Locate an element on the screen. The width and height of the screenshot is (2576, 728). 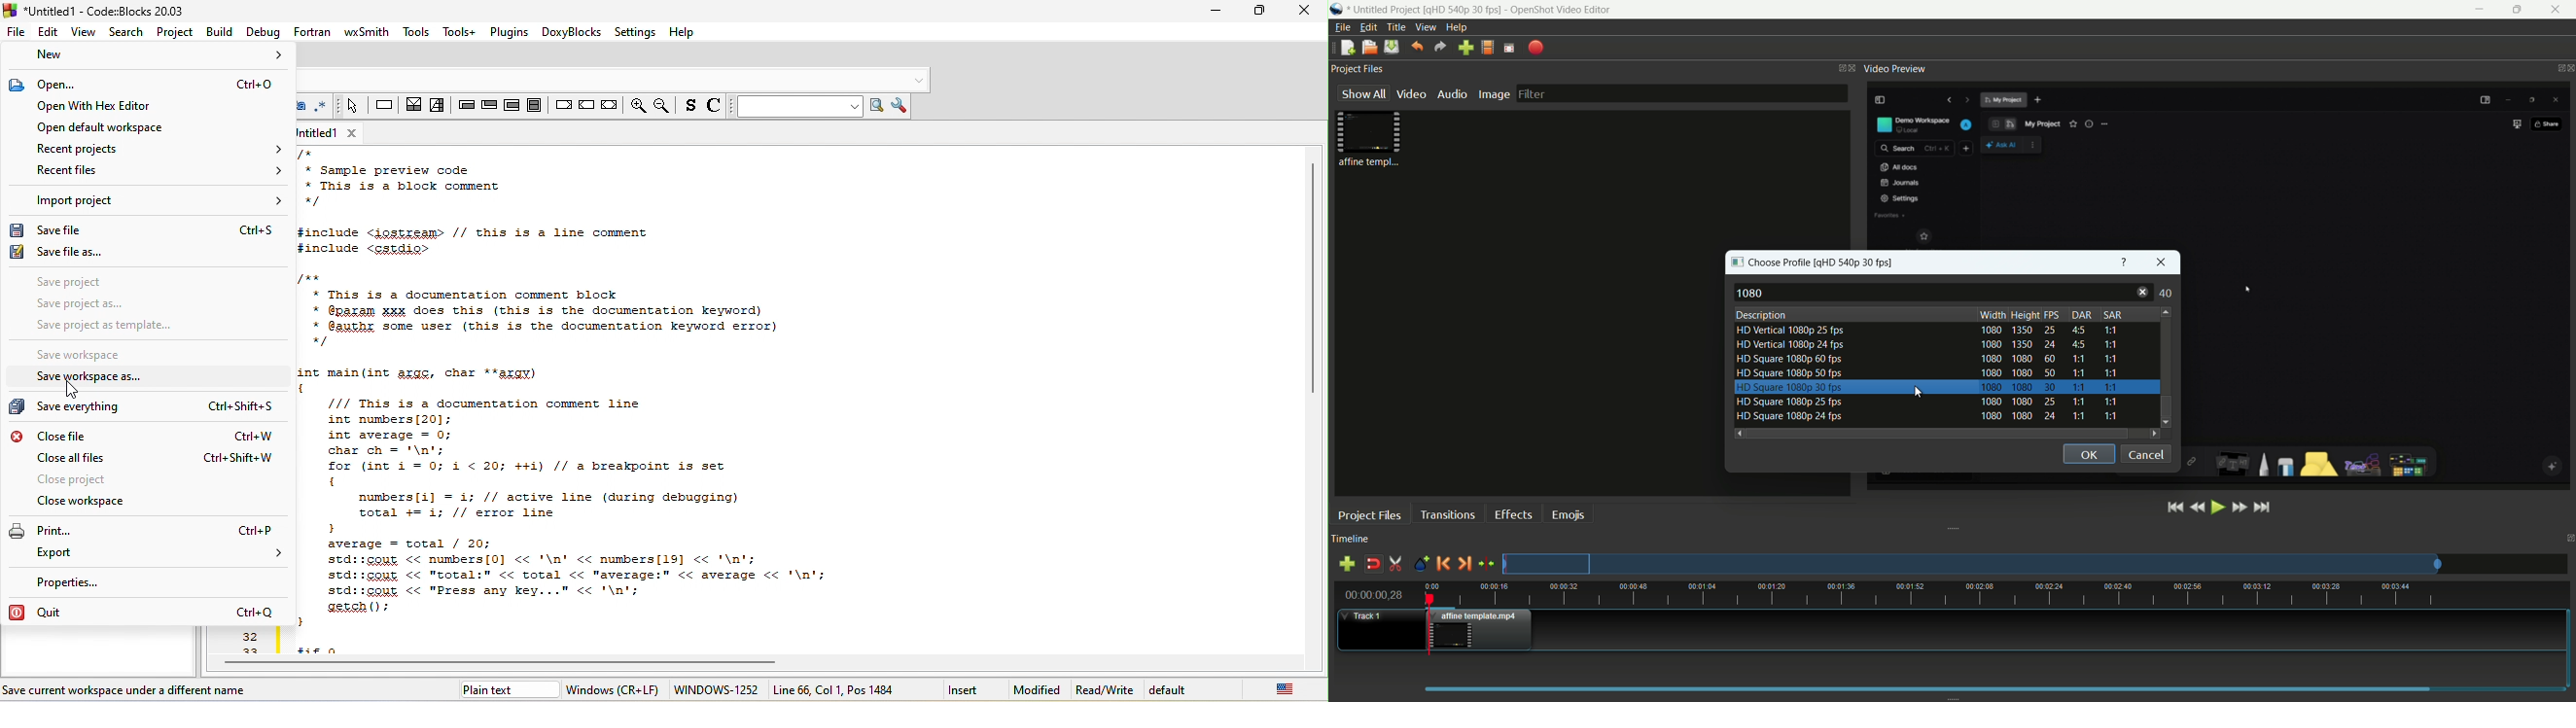
change layout is located at coordinates (1837, 67).